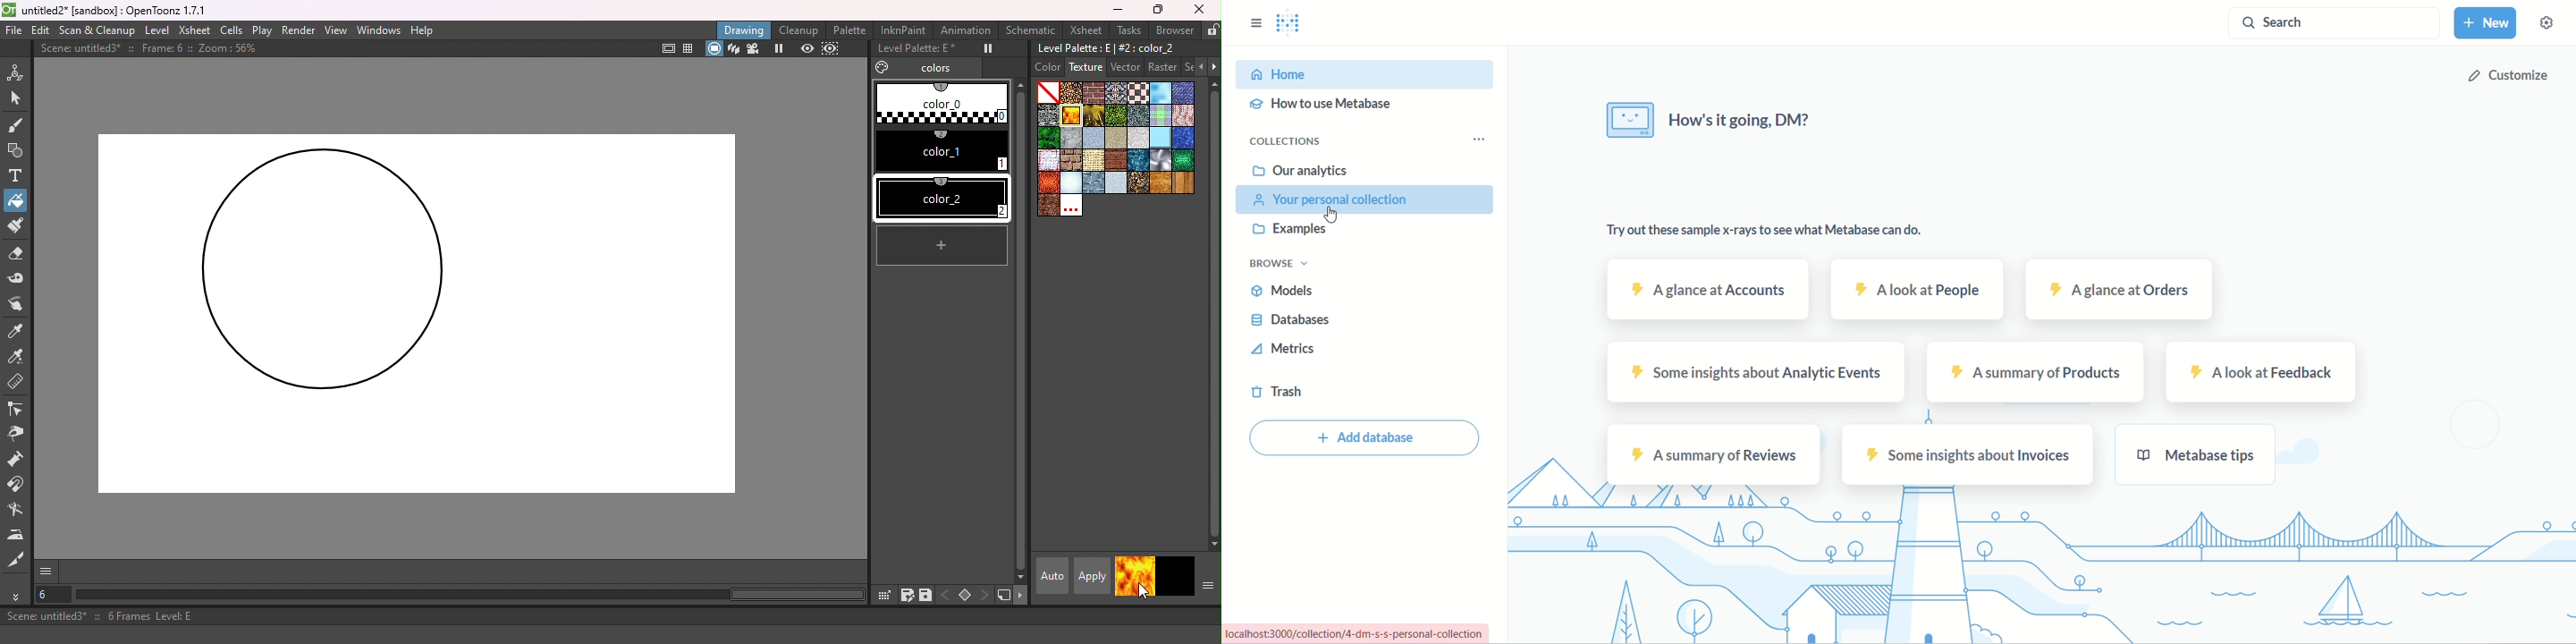  Describe the element at coordinates (16, 486) in the screenshot. I see `Magnet tool` at that location.